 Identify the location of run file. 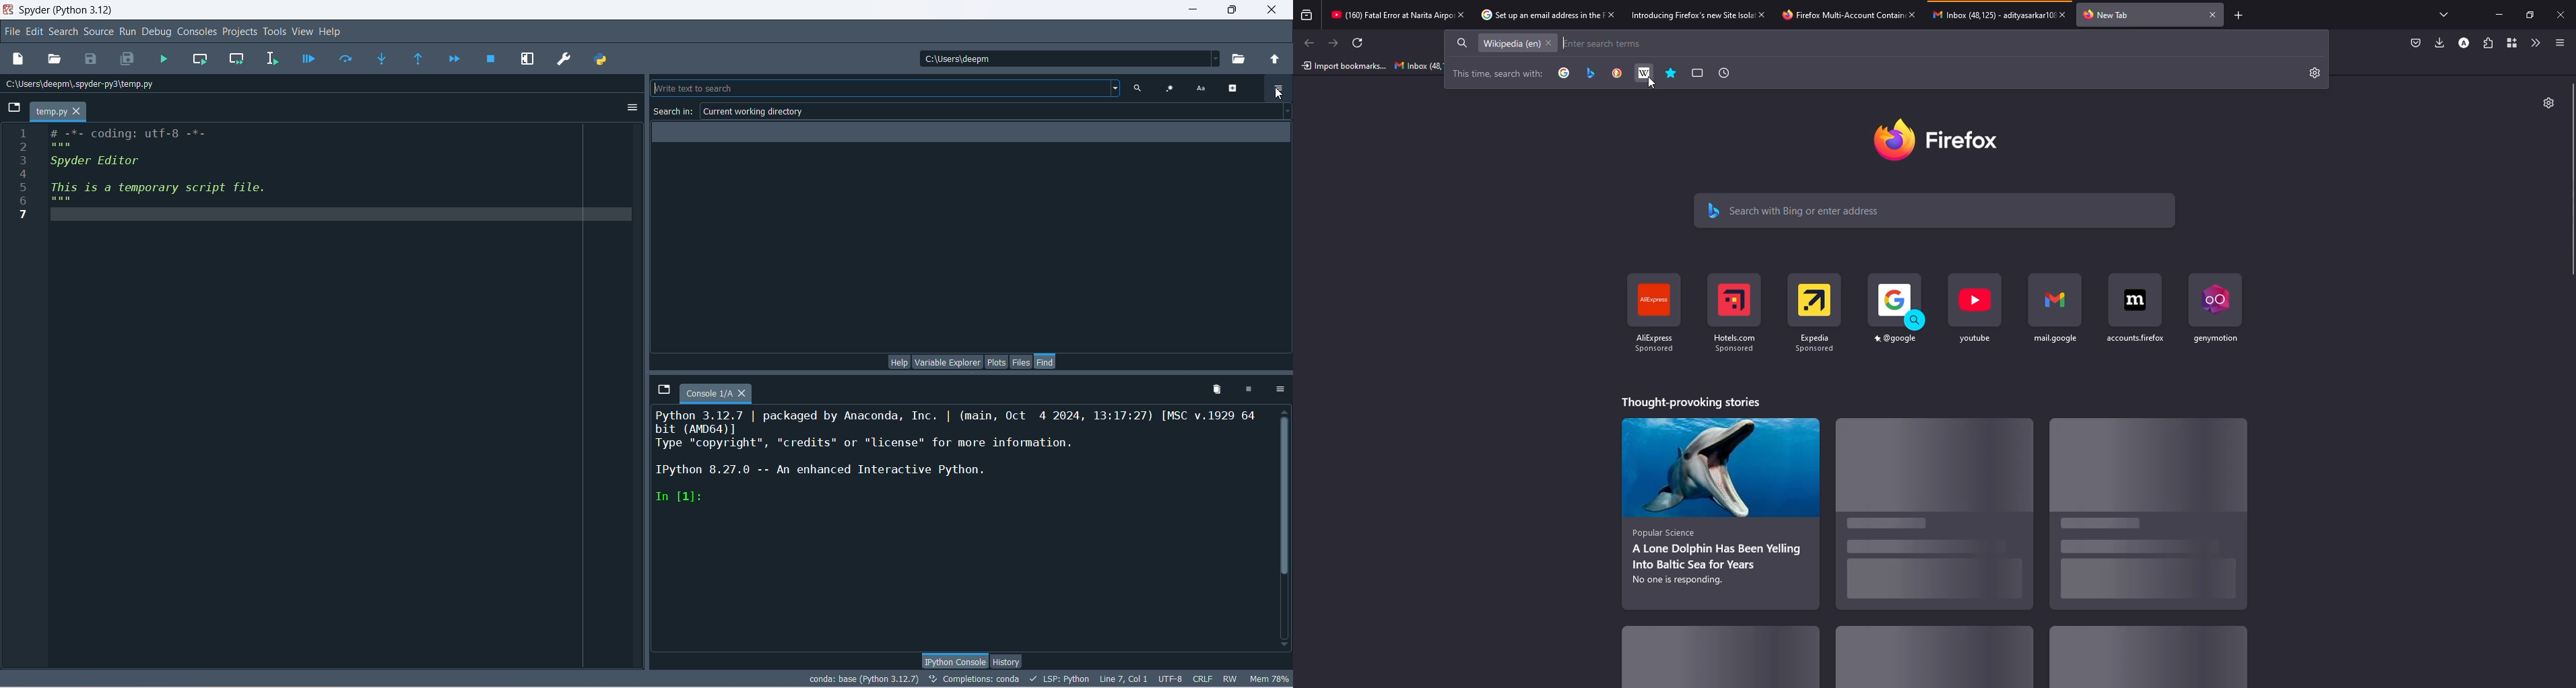
(166, 59).